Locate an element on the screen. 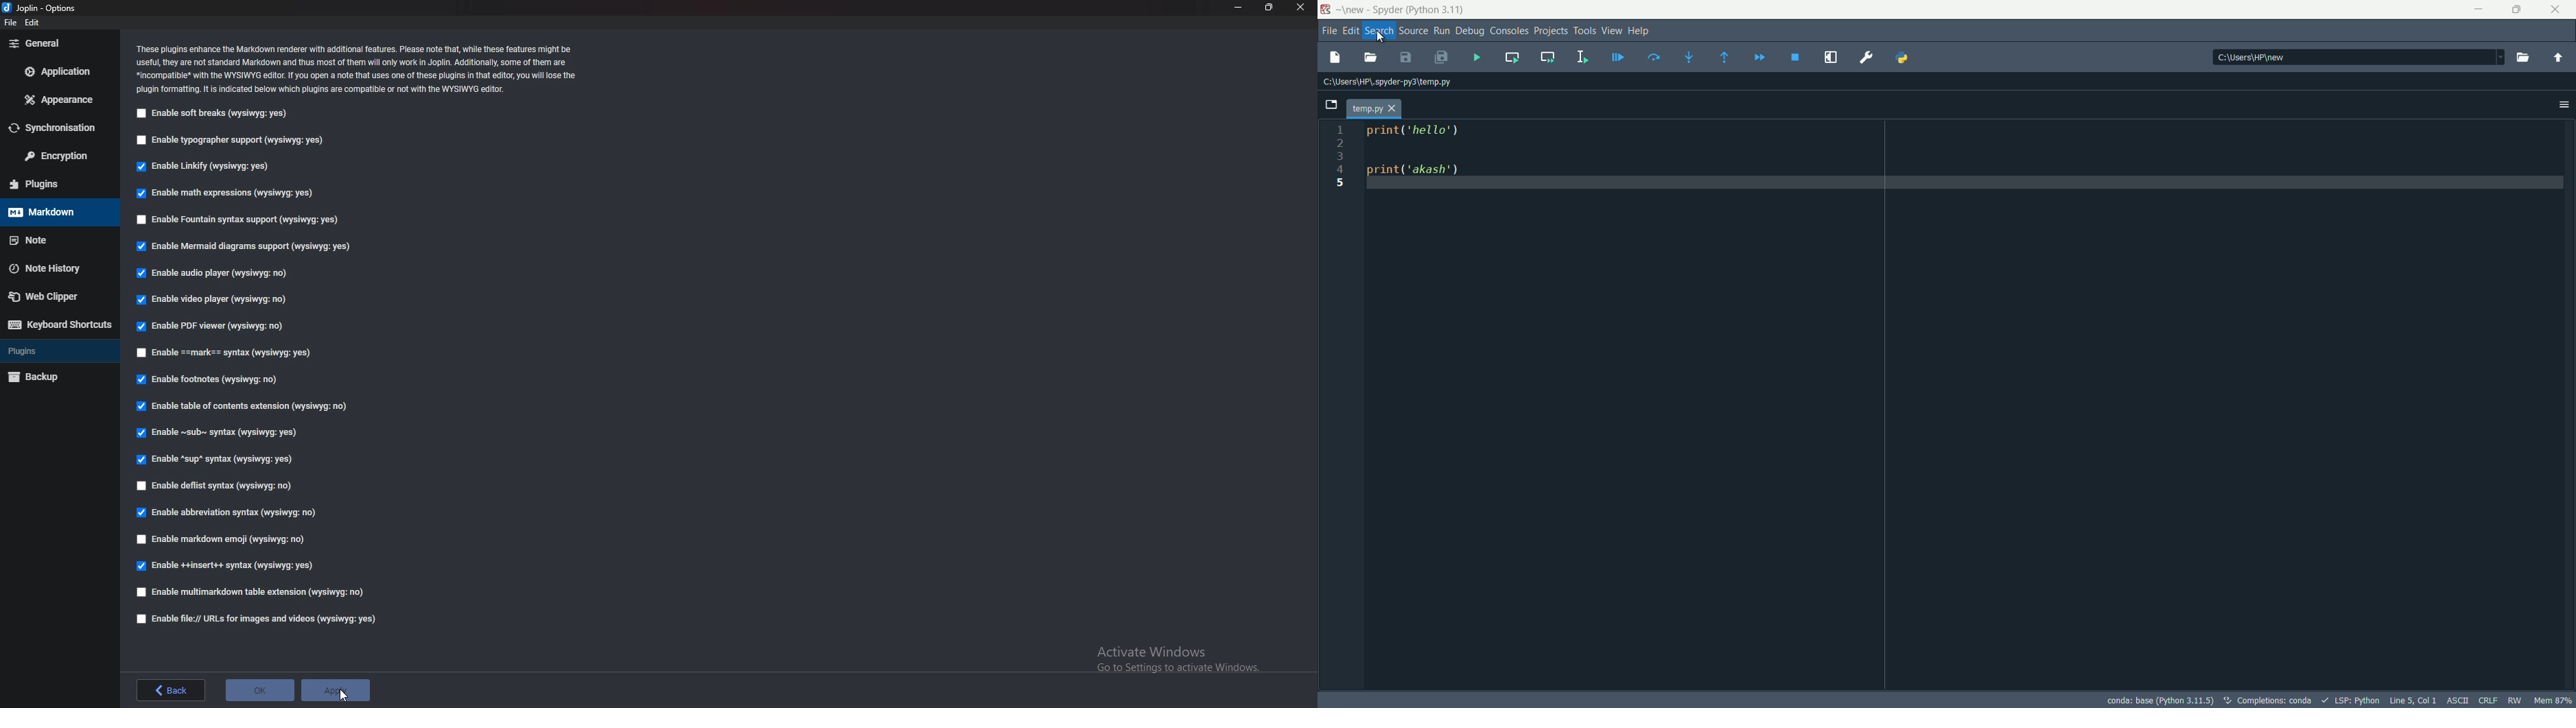 The image size is (2576, 728). parent directory is located at coordinates (2557, 58).